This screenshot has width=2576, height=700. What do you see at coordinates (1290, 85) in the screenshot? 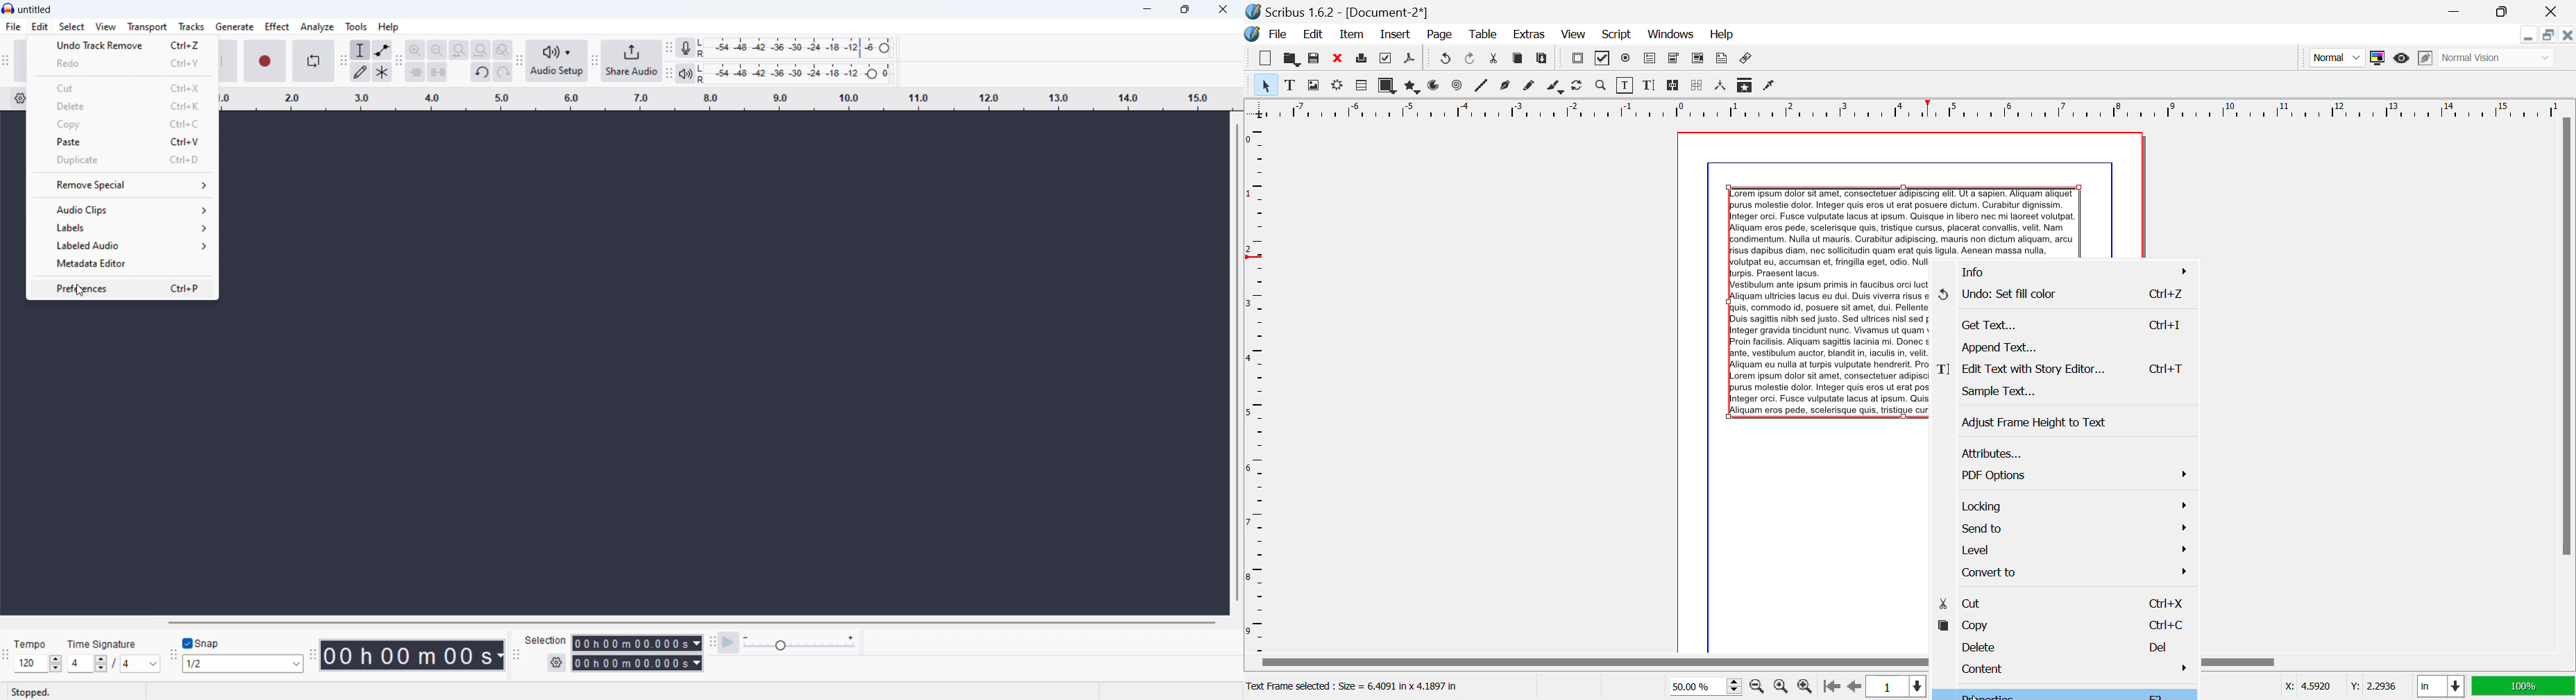
I see `Text Frame` at bounding box center [1290, 85].